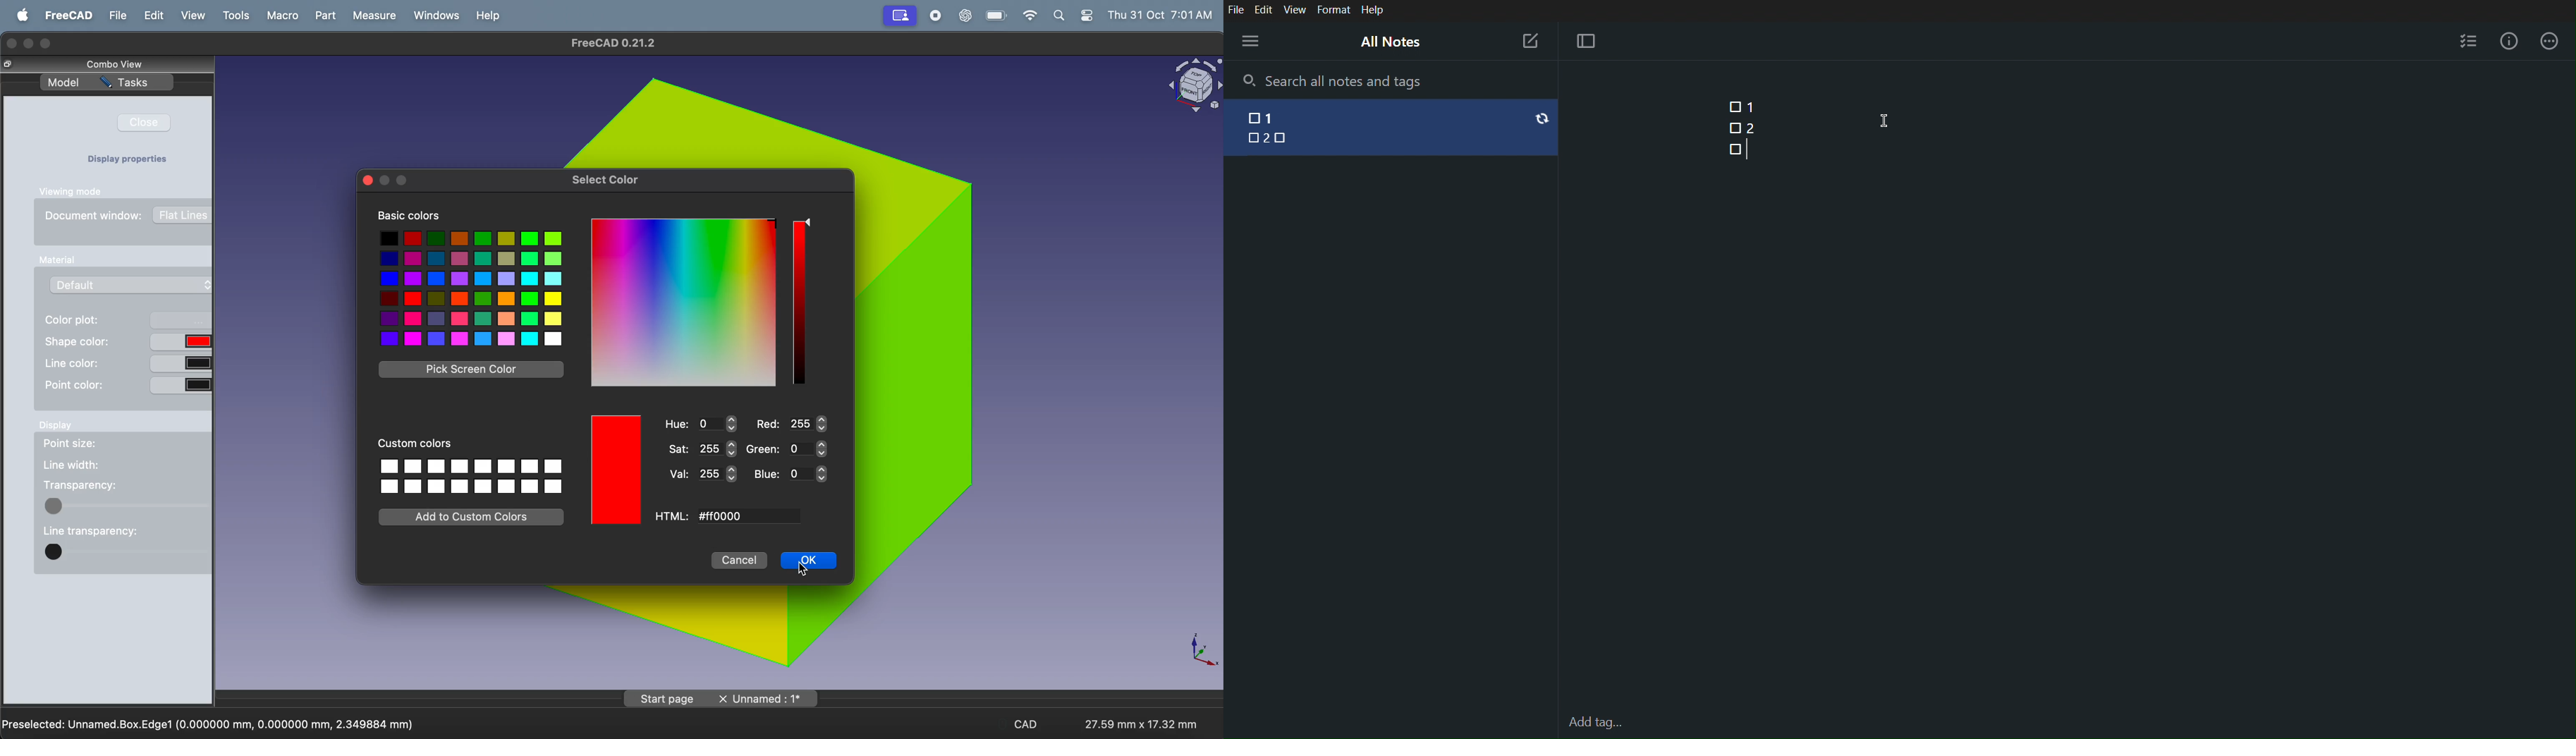  What do you see at coordinates (2468, 39) in the screenshot?
I see `Checklist` at bounding box center [2468, 39].